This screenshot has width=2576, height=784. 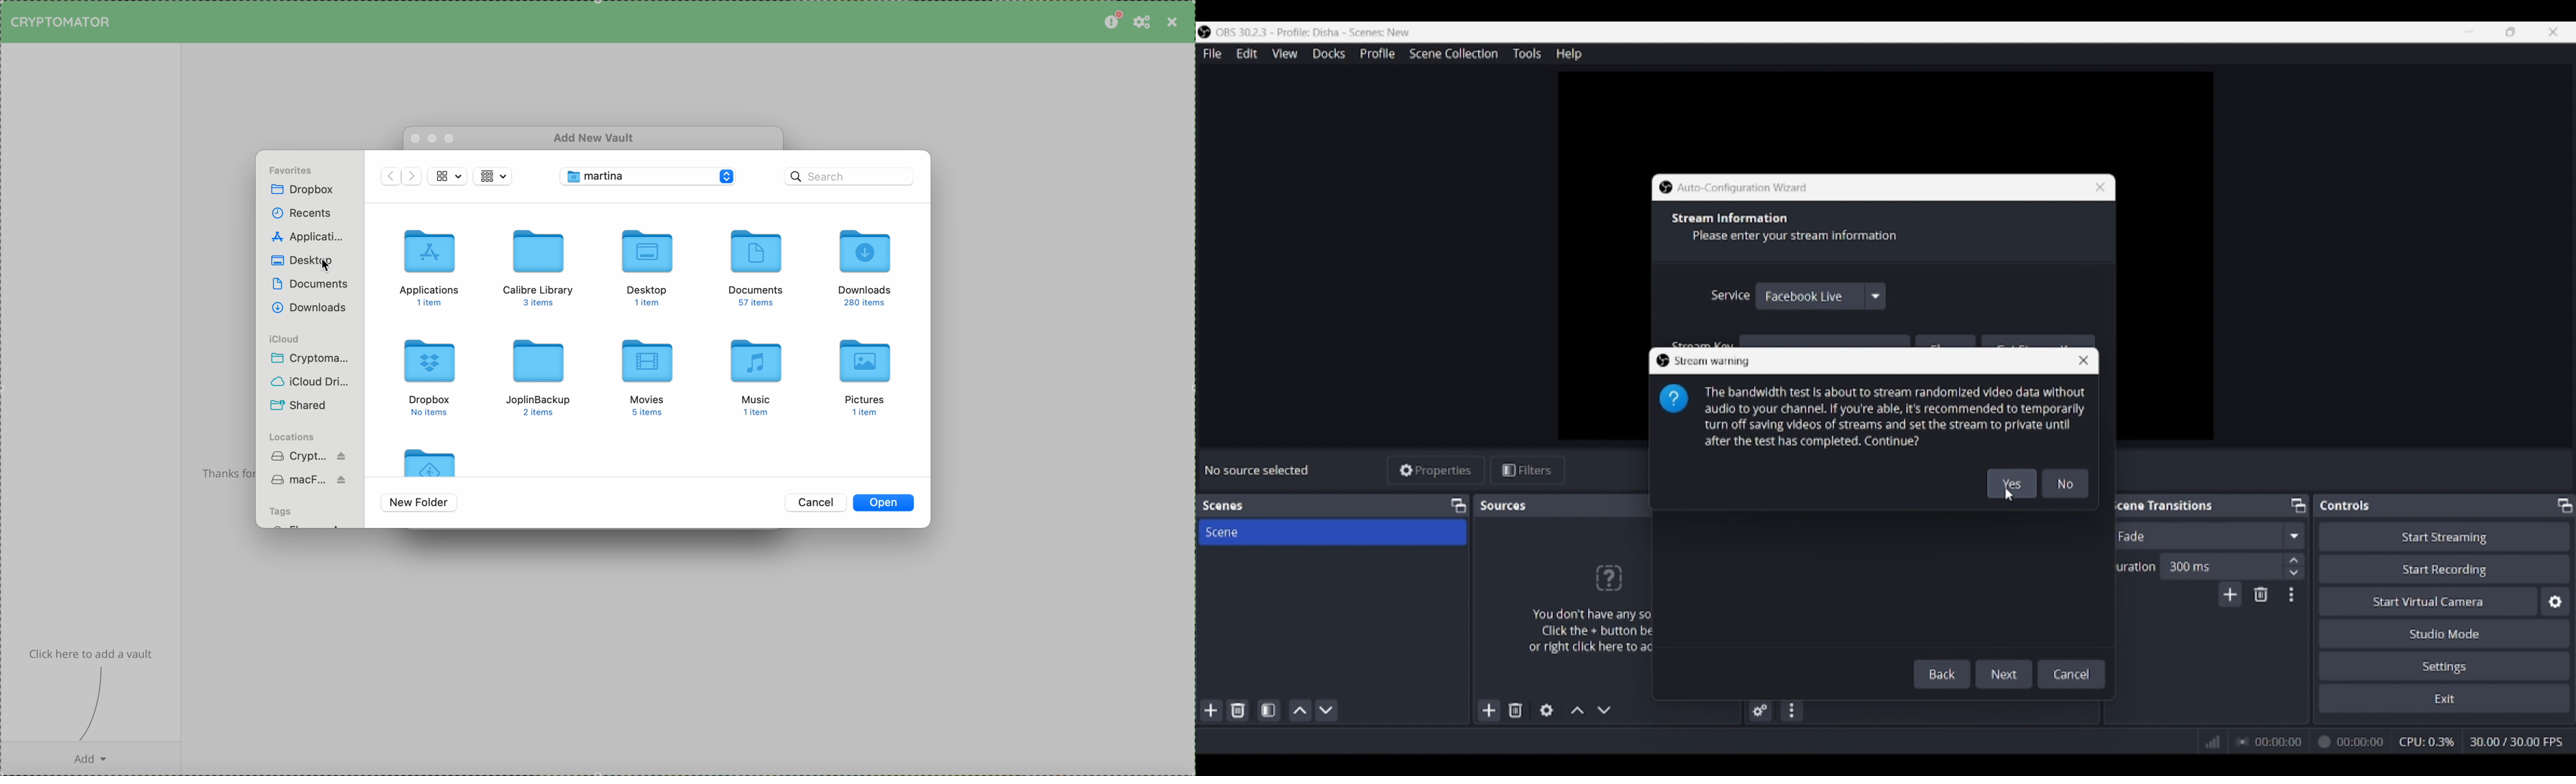 What do you see at coordinates (2094, 186) in the screenshot?
I see `Close` at bounding box center [2094, 186].